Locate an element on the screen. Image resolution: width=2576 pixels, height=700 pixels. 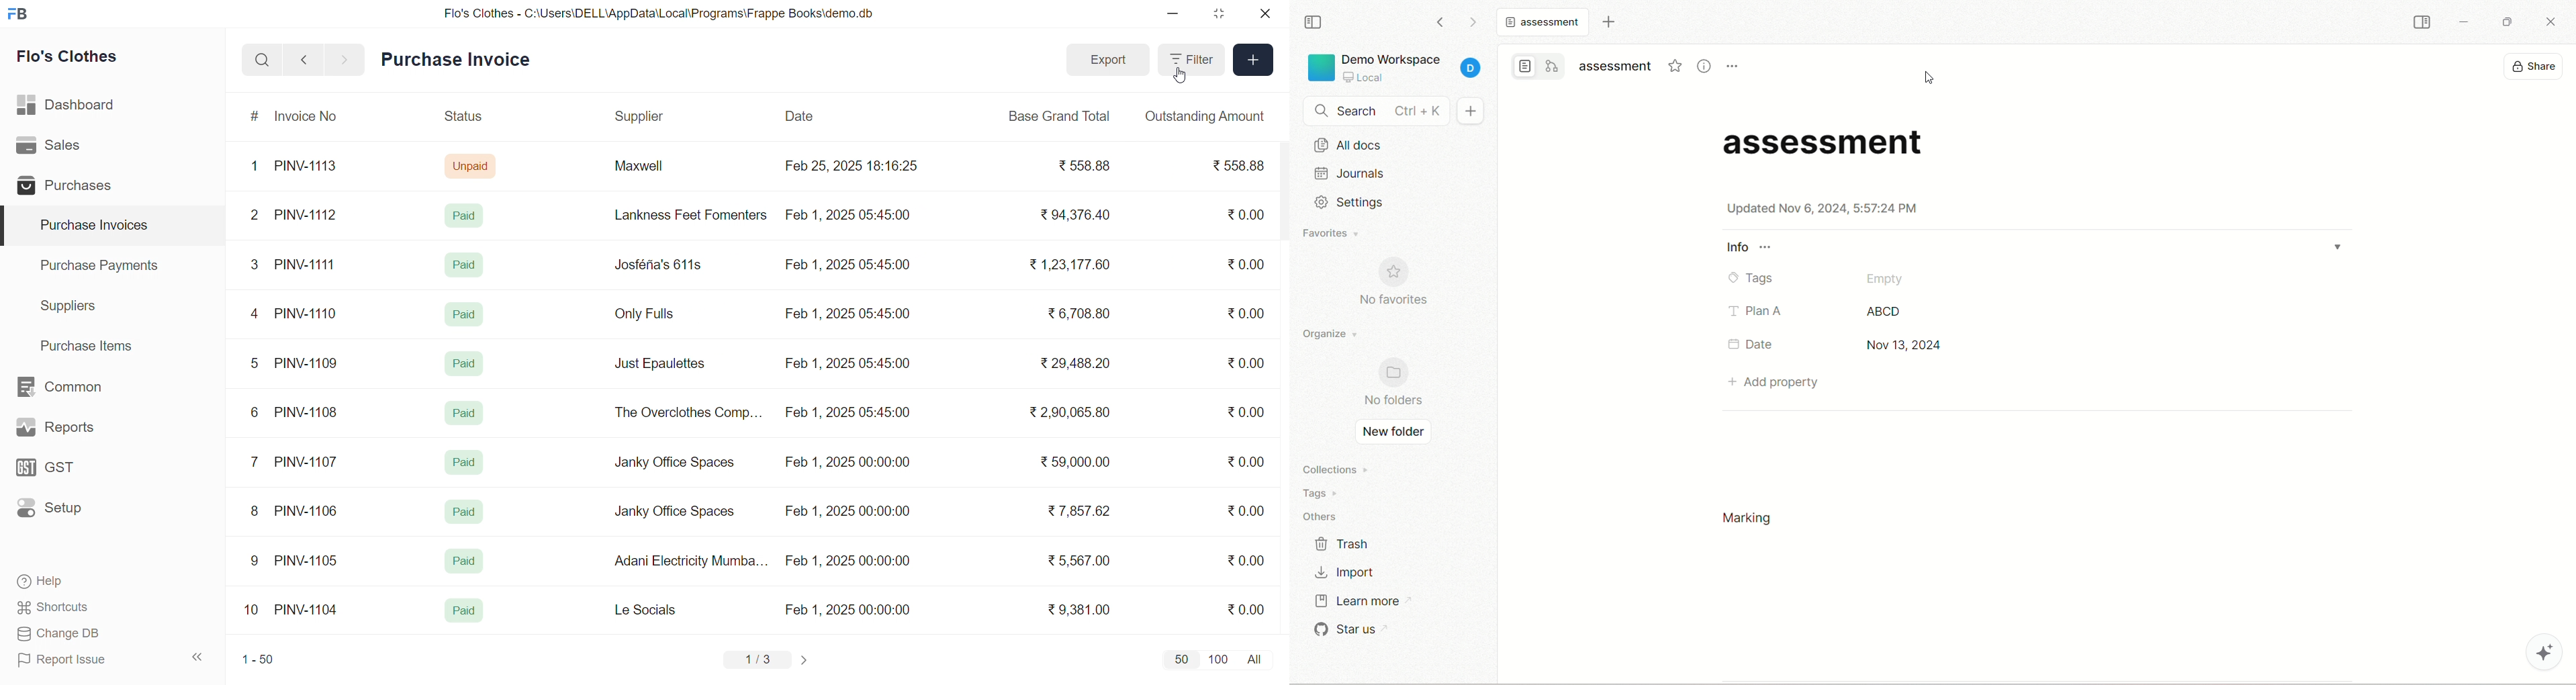
₹0.00 is located at coordinates (1246, 313).